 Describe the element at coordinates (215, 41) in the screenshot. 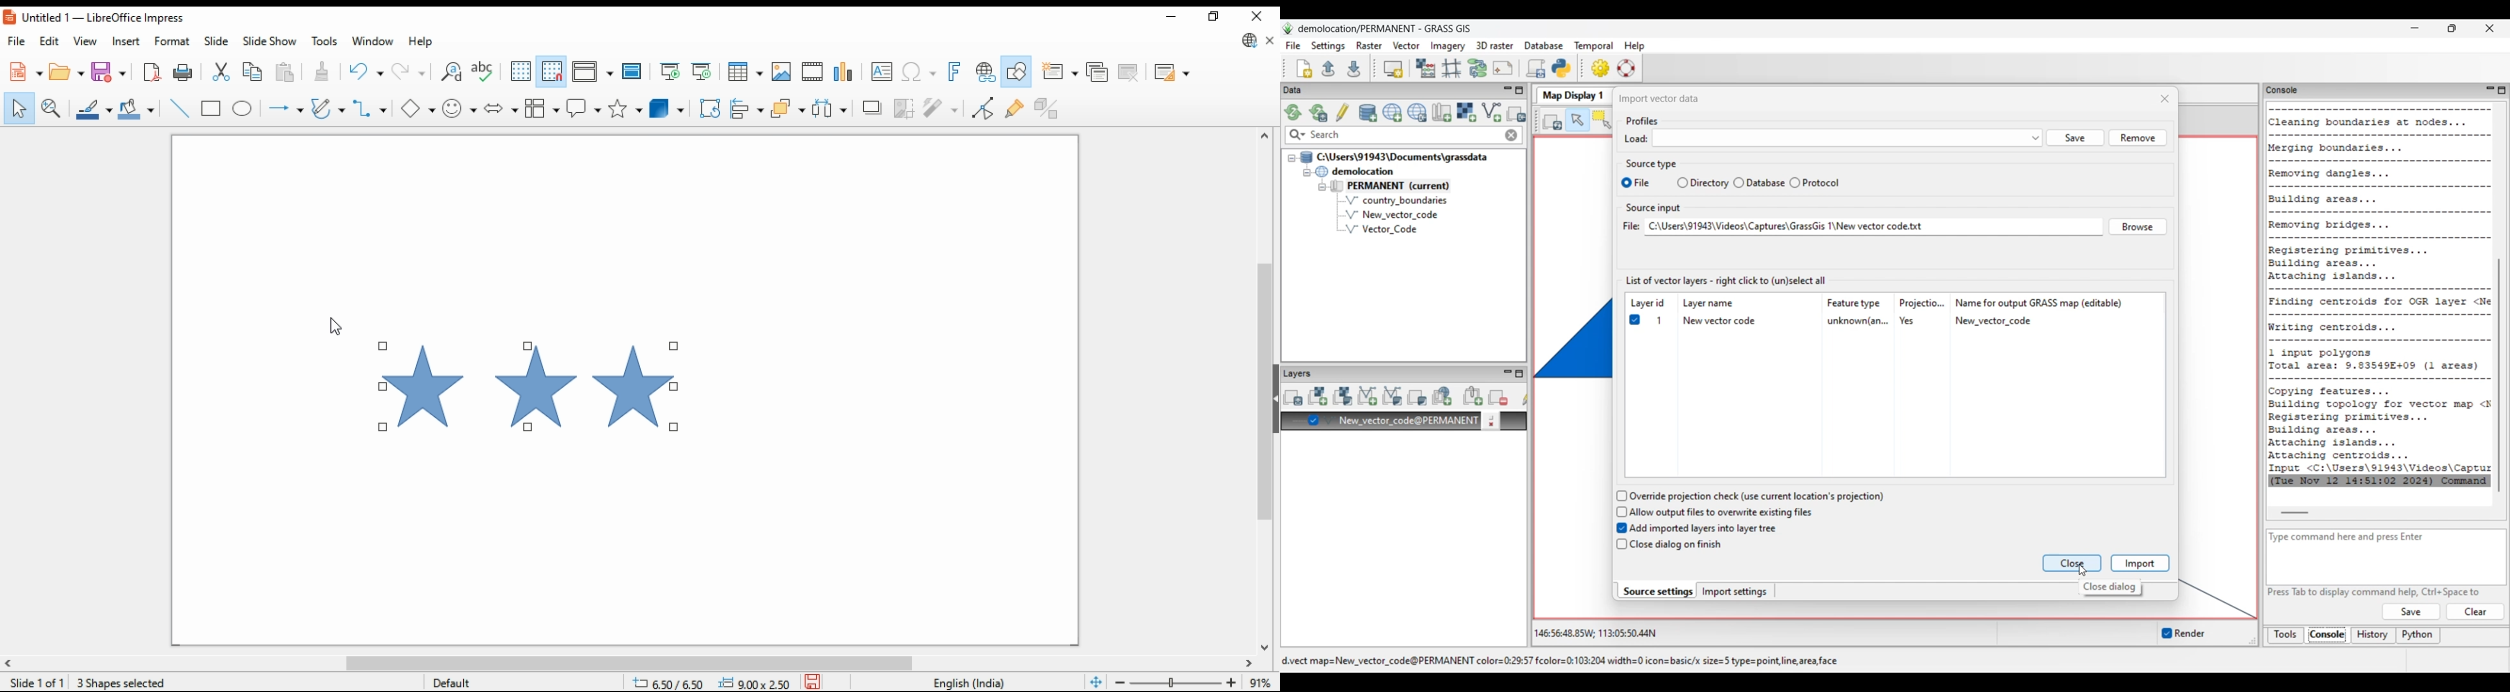

I see `slide` at that location.